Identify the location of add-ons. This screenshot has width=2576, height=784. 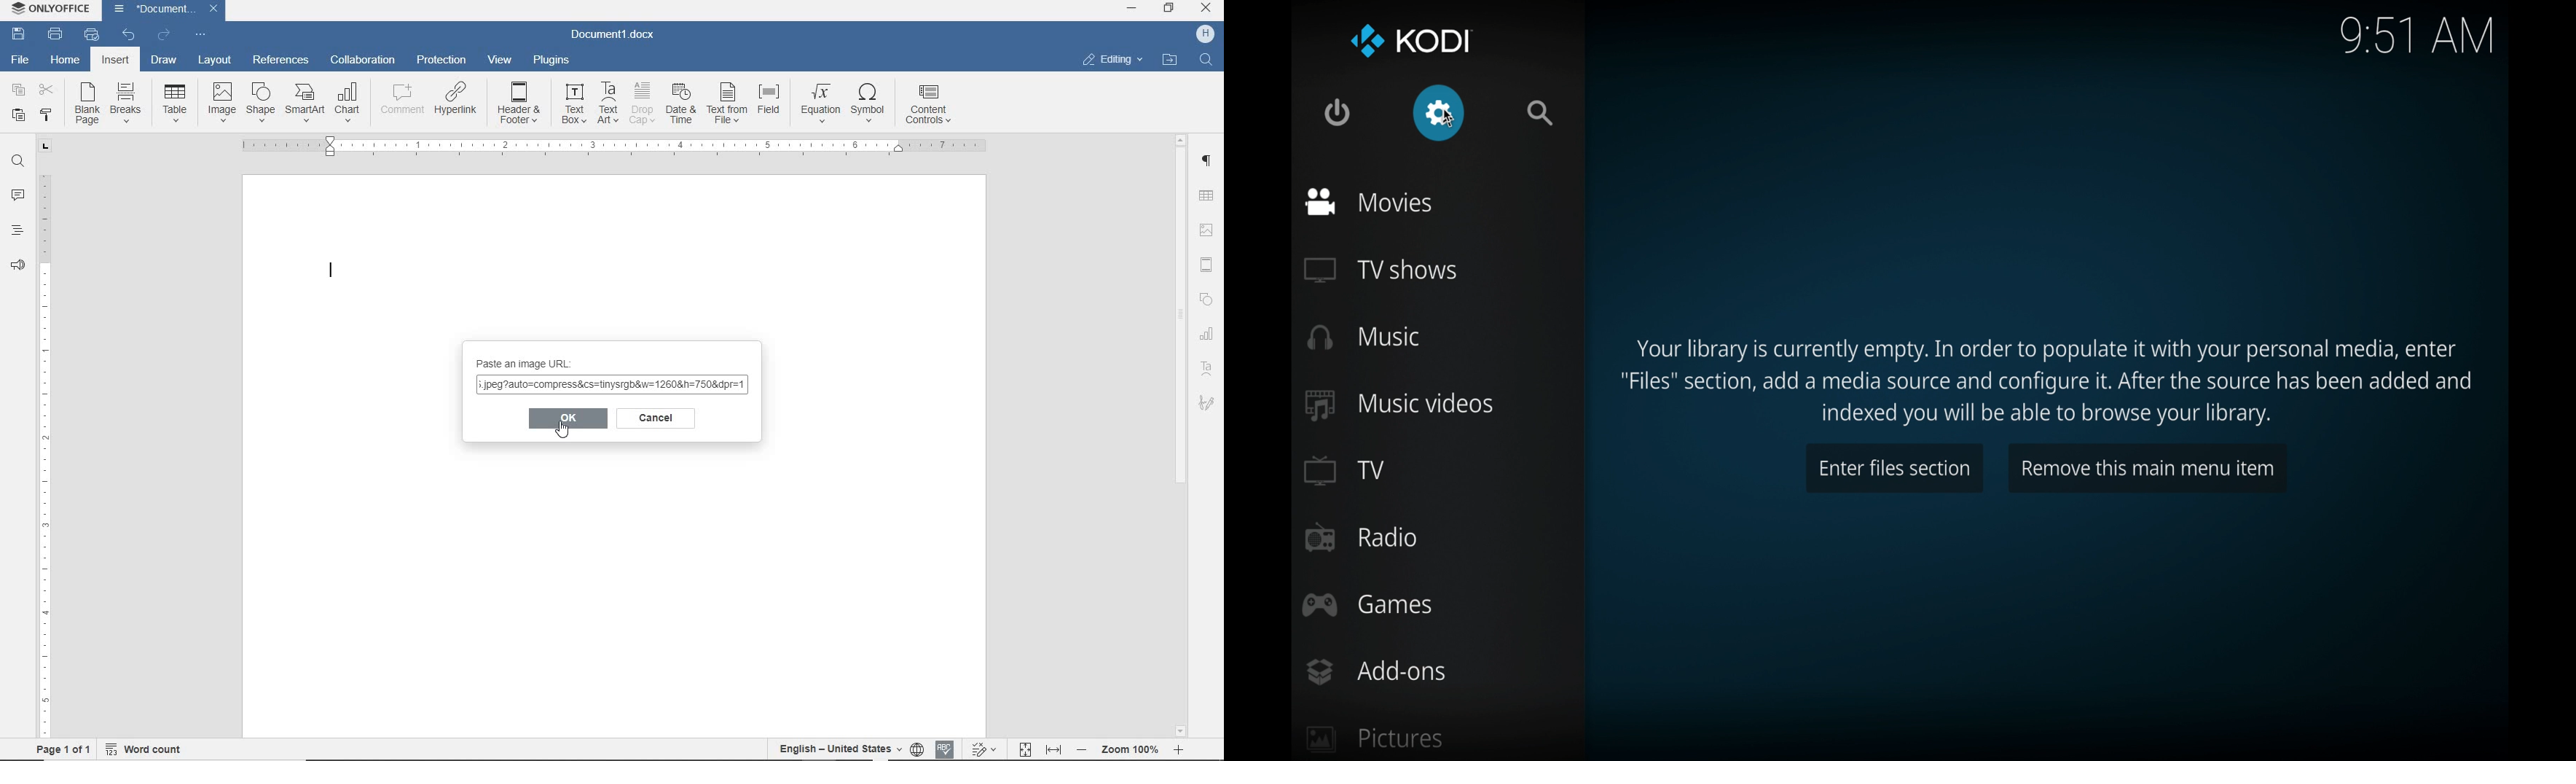
(1377, 672).